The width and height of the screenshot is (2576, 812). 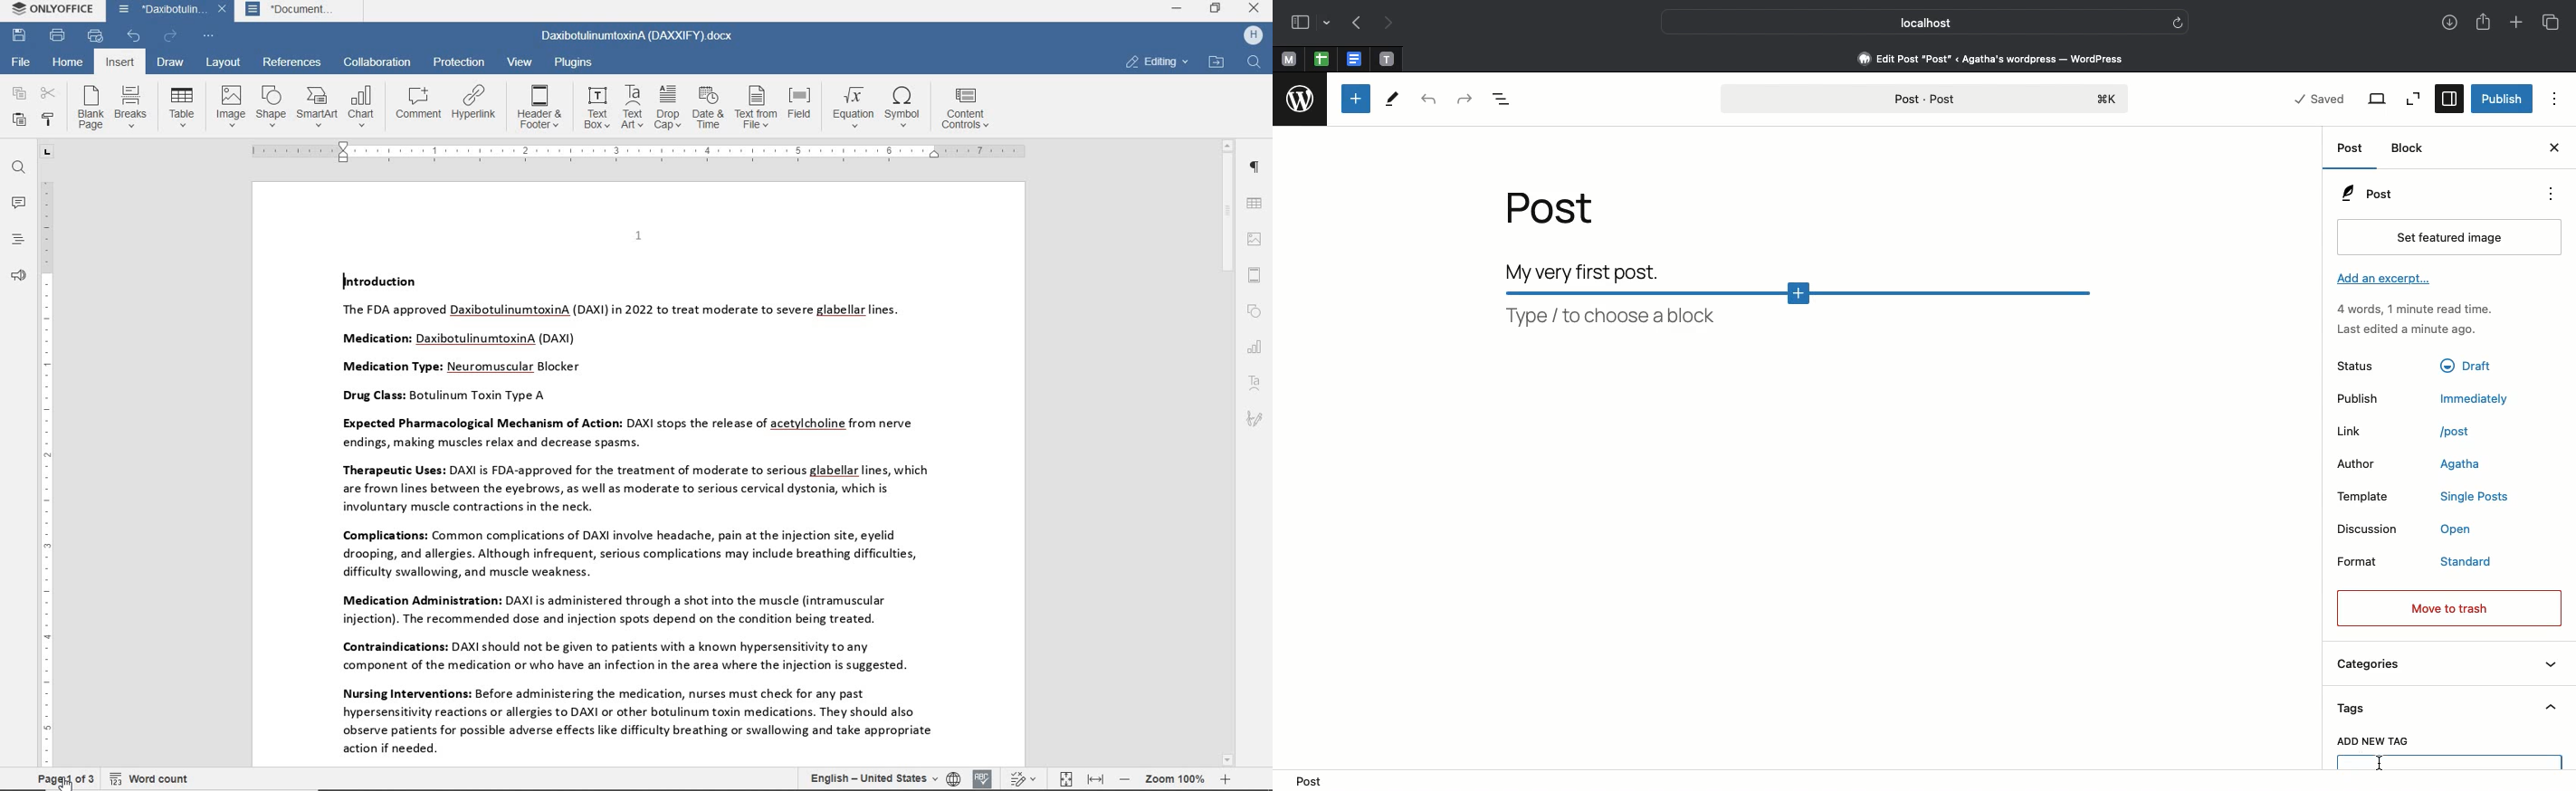 I want to click on Share, so click(x=2483, y=24).